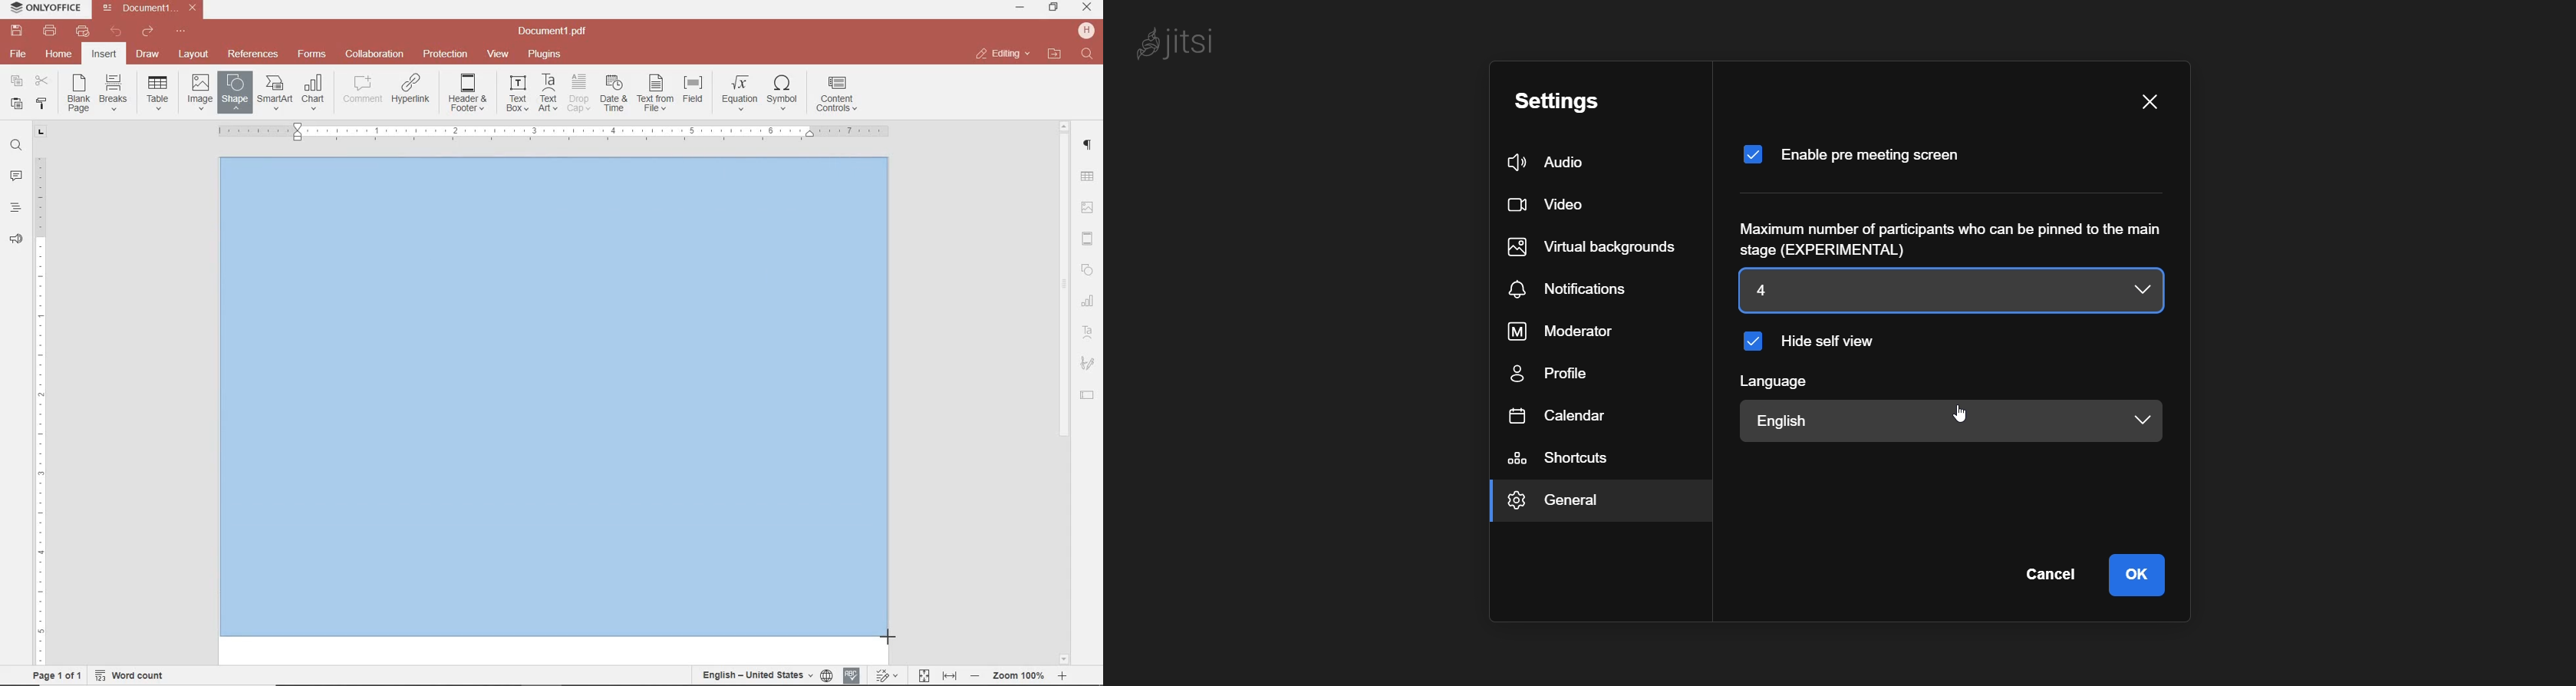 The width and height of the screenshot is (2576, 700). I want to click on cancel, so click(2051, 574).